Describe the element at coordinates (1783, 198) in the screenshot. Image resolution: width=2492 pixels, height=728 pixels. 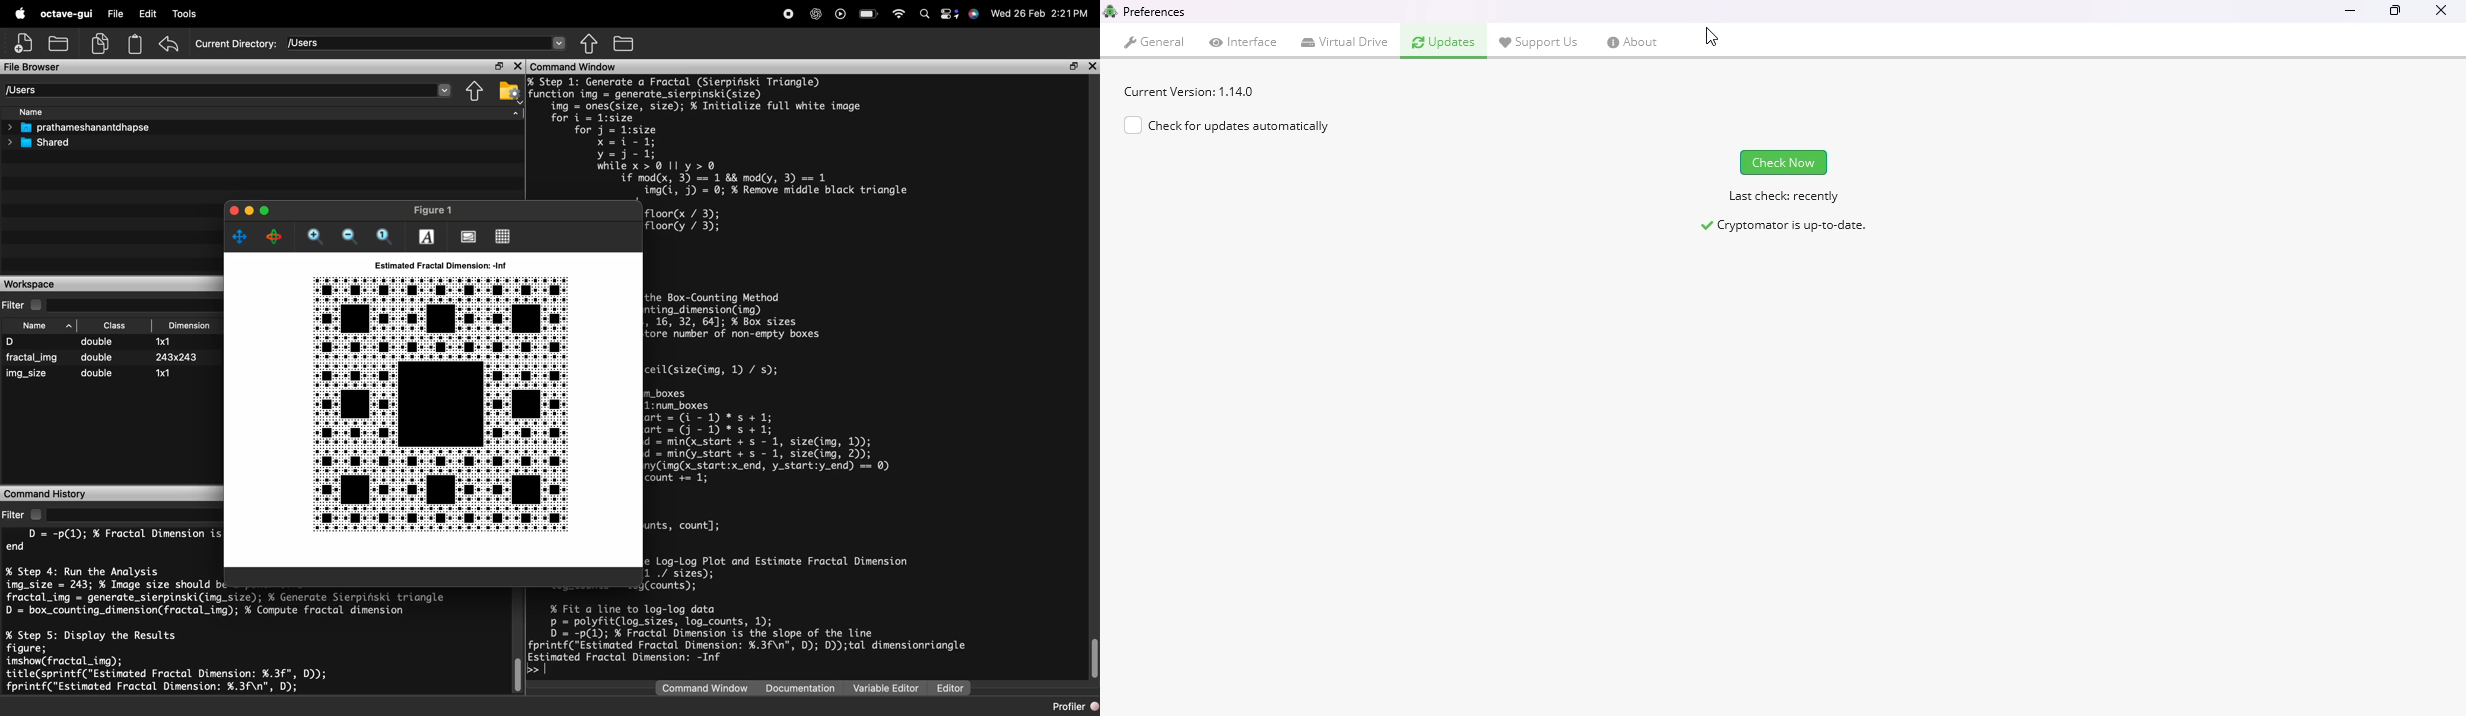
I see `last check: recently` at that location.